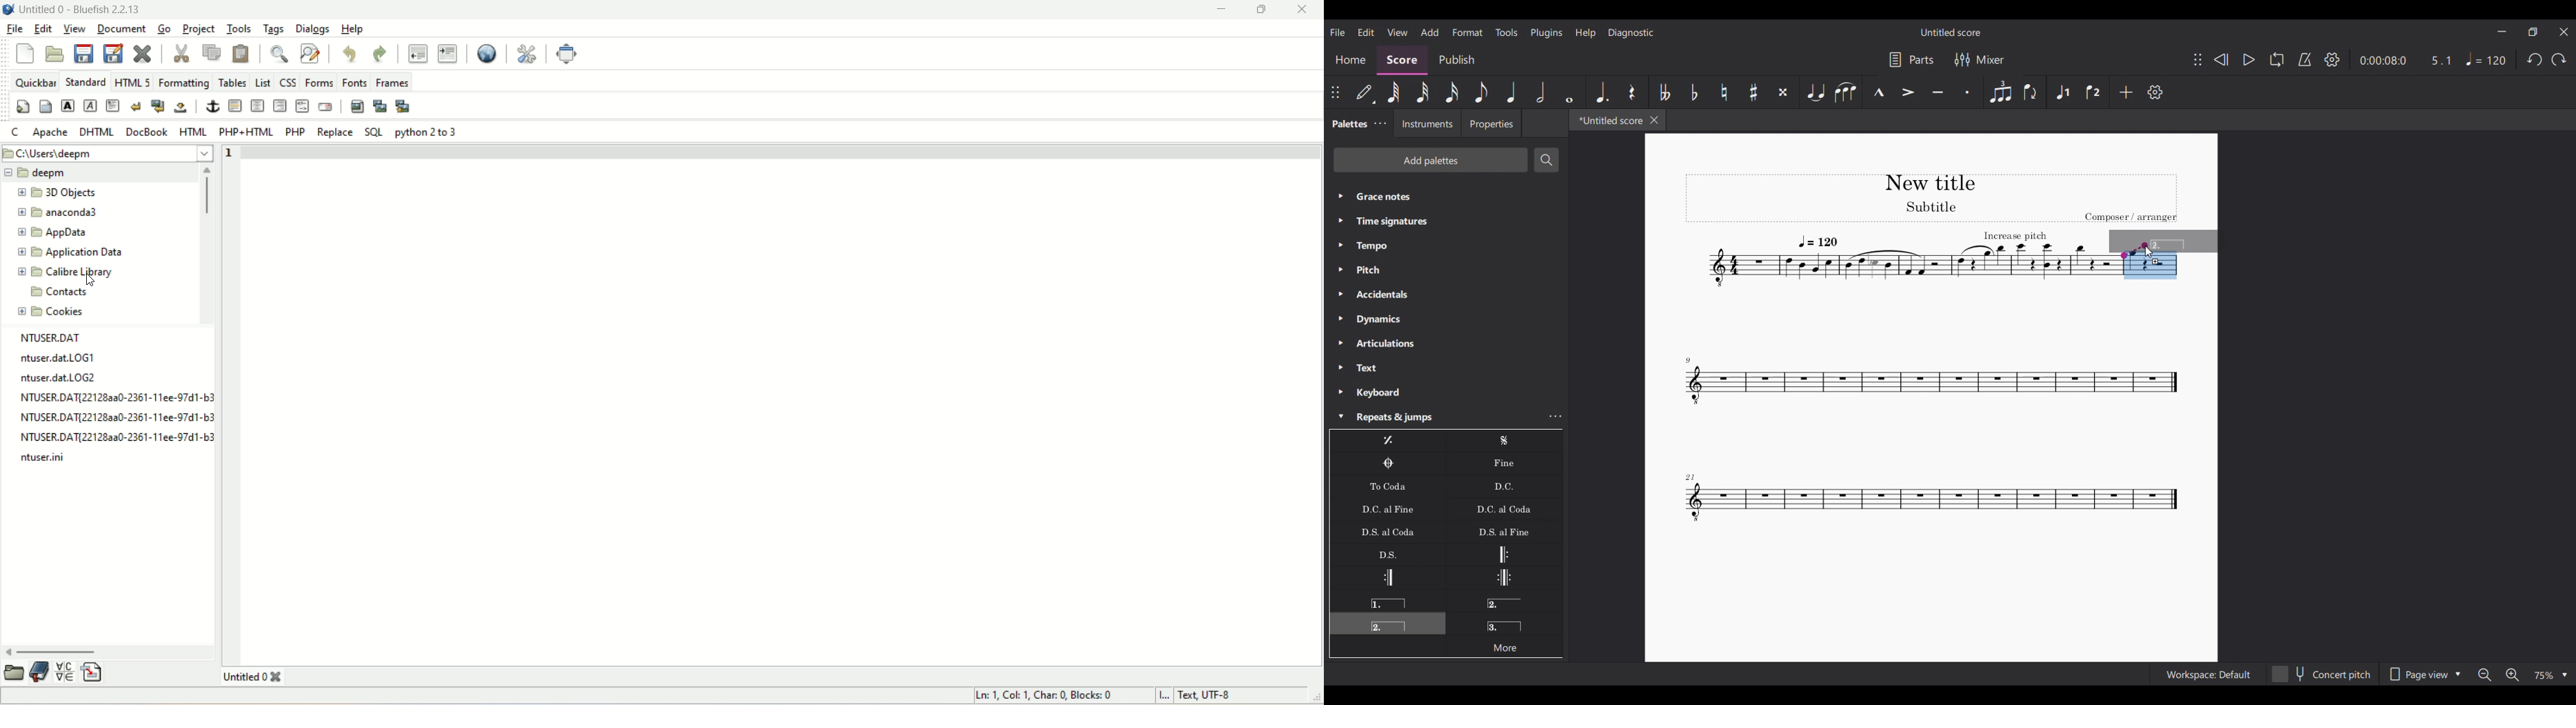 Image resolution: width=2576 pixels, height=728 pixels. What do you see at coordinates (1388, 531) in the screenshot?
I see `D.S. al Coda` at bounding box center [1388, 531].